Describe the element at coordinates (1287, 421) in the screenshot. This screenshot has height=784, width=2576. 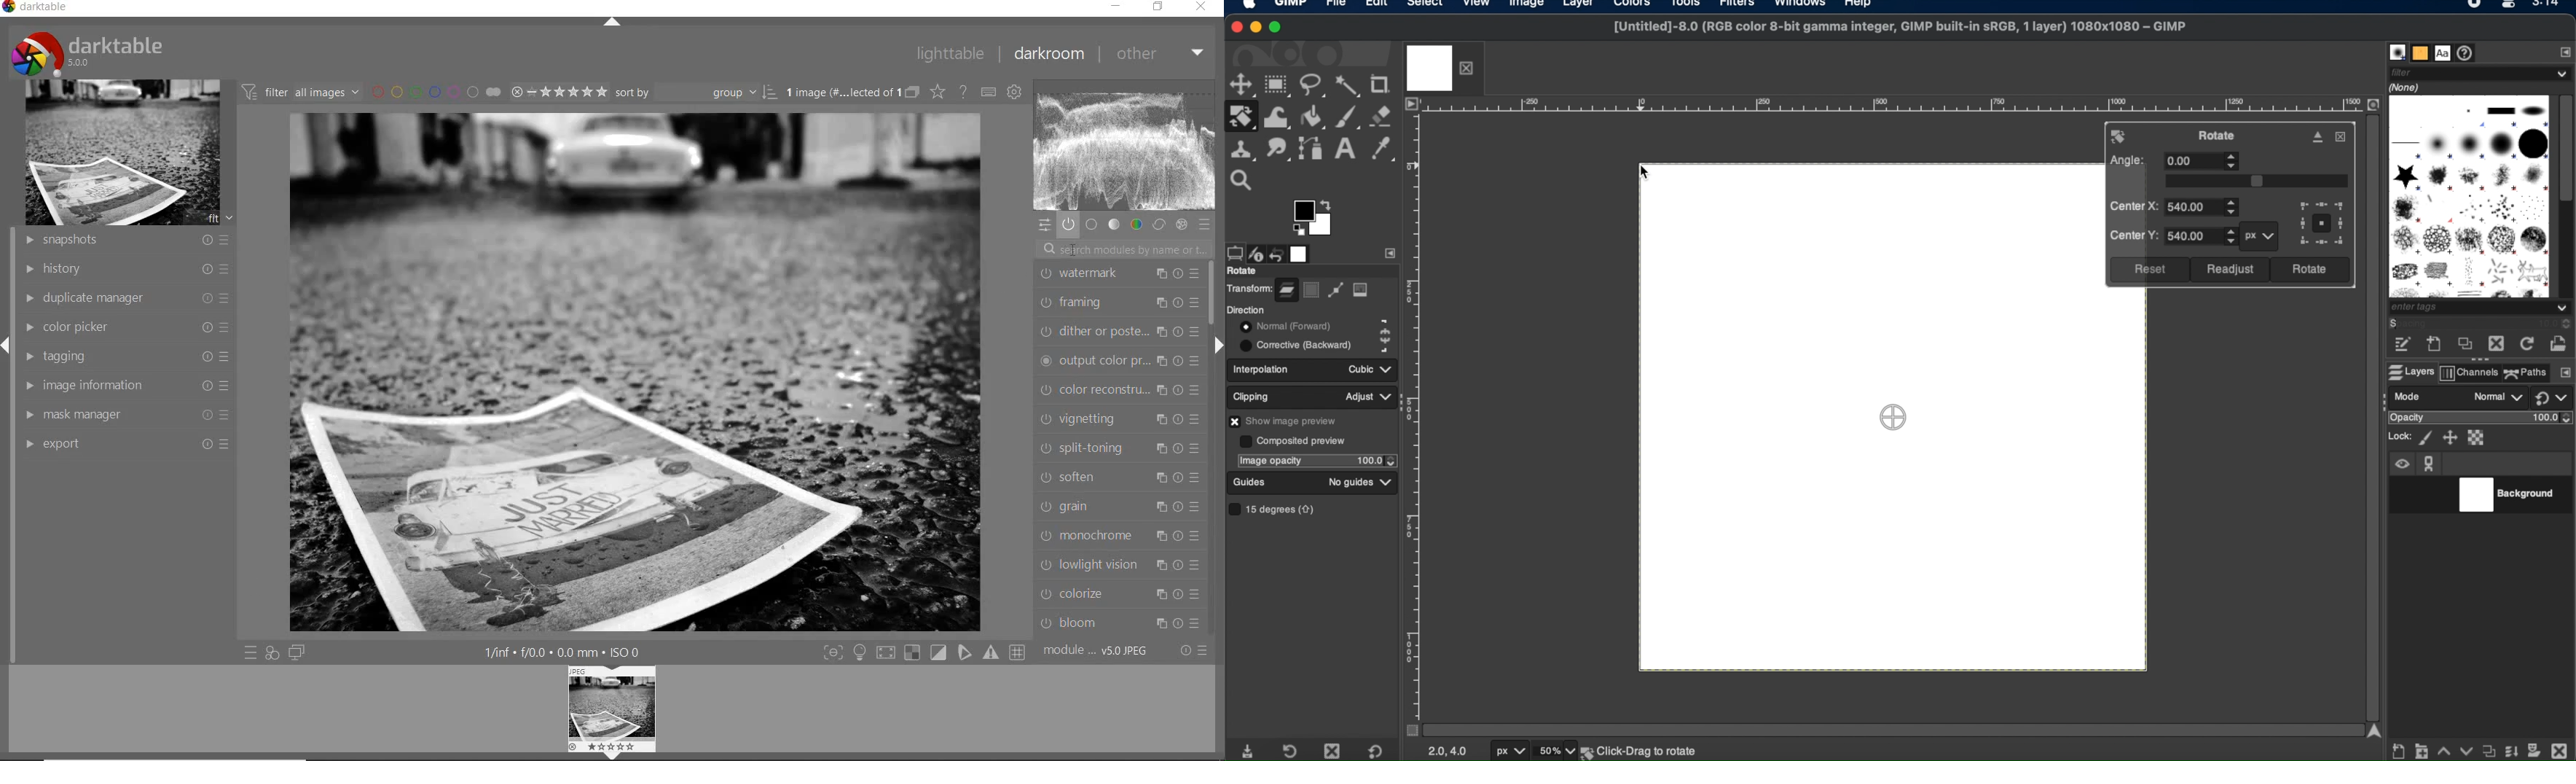
I see `show image preview` at that location.